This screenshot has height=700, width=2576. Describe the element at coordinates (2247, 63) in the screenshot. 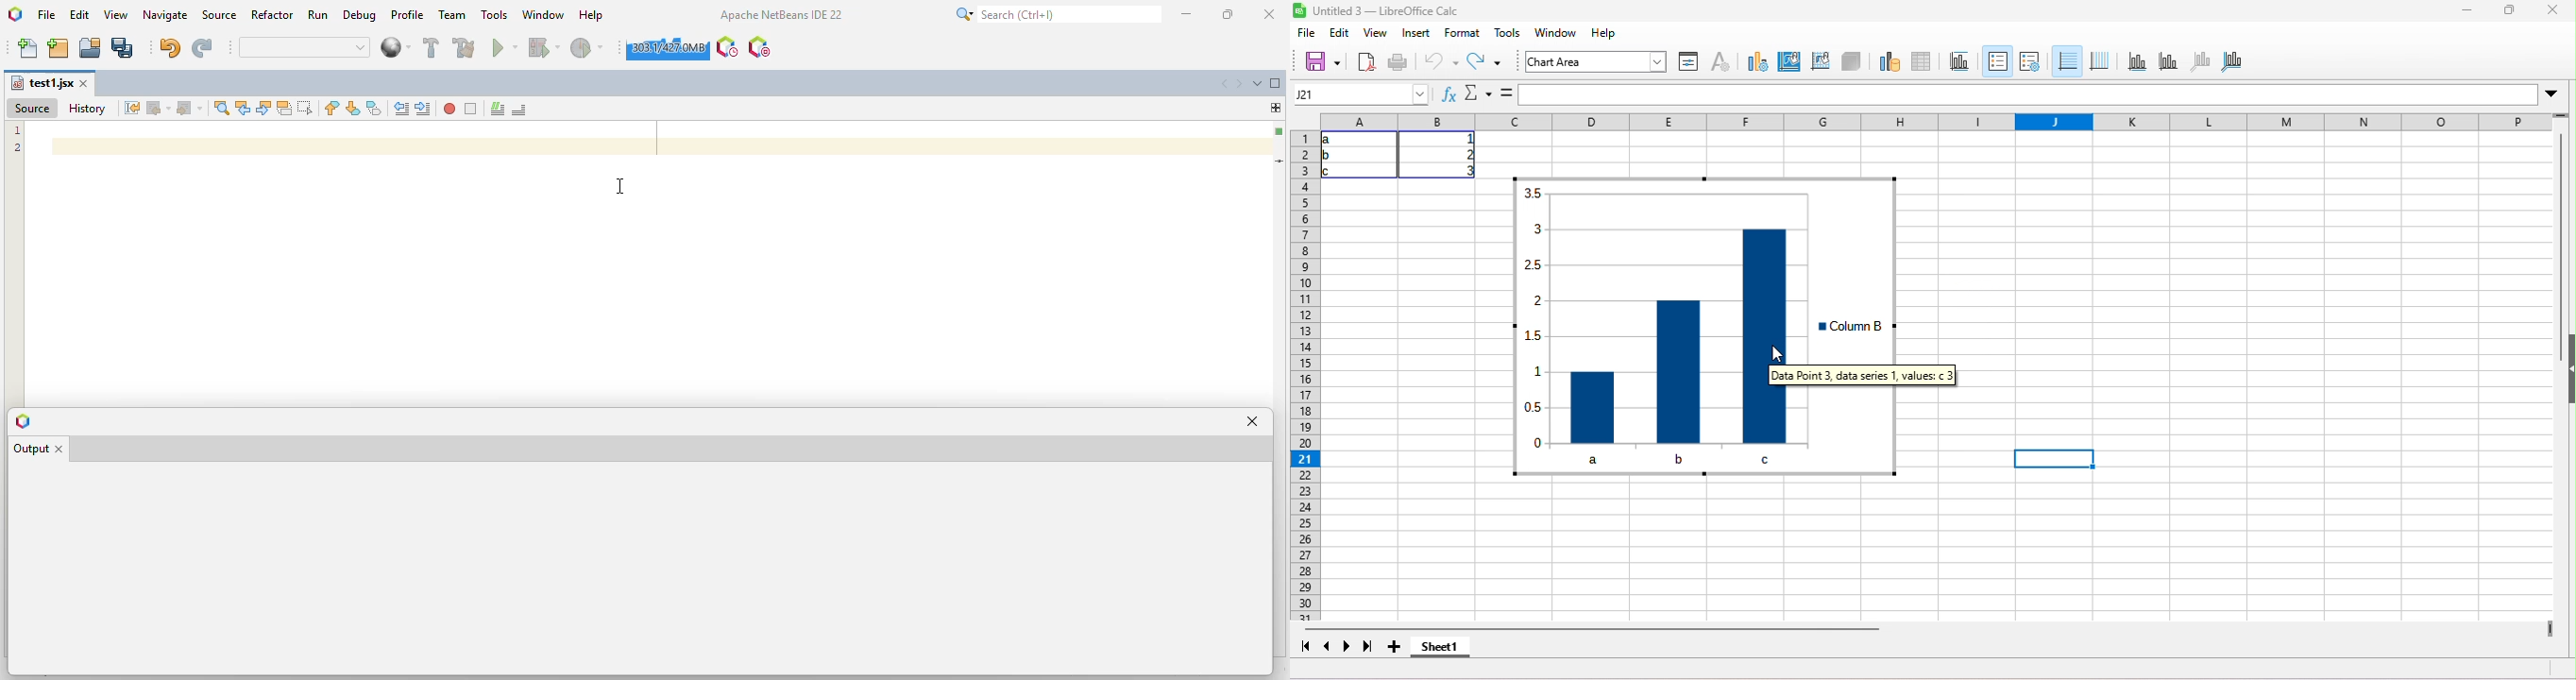

I see `all axes` at that location.